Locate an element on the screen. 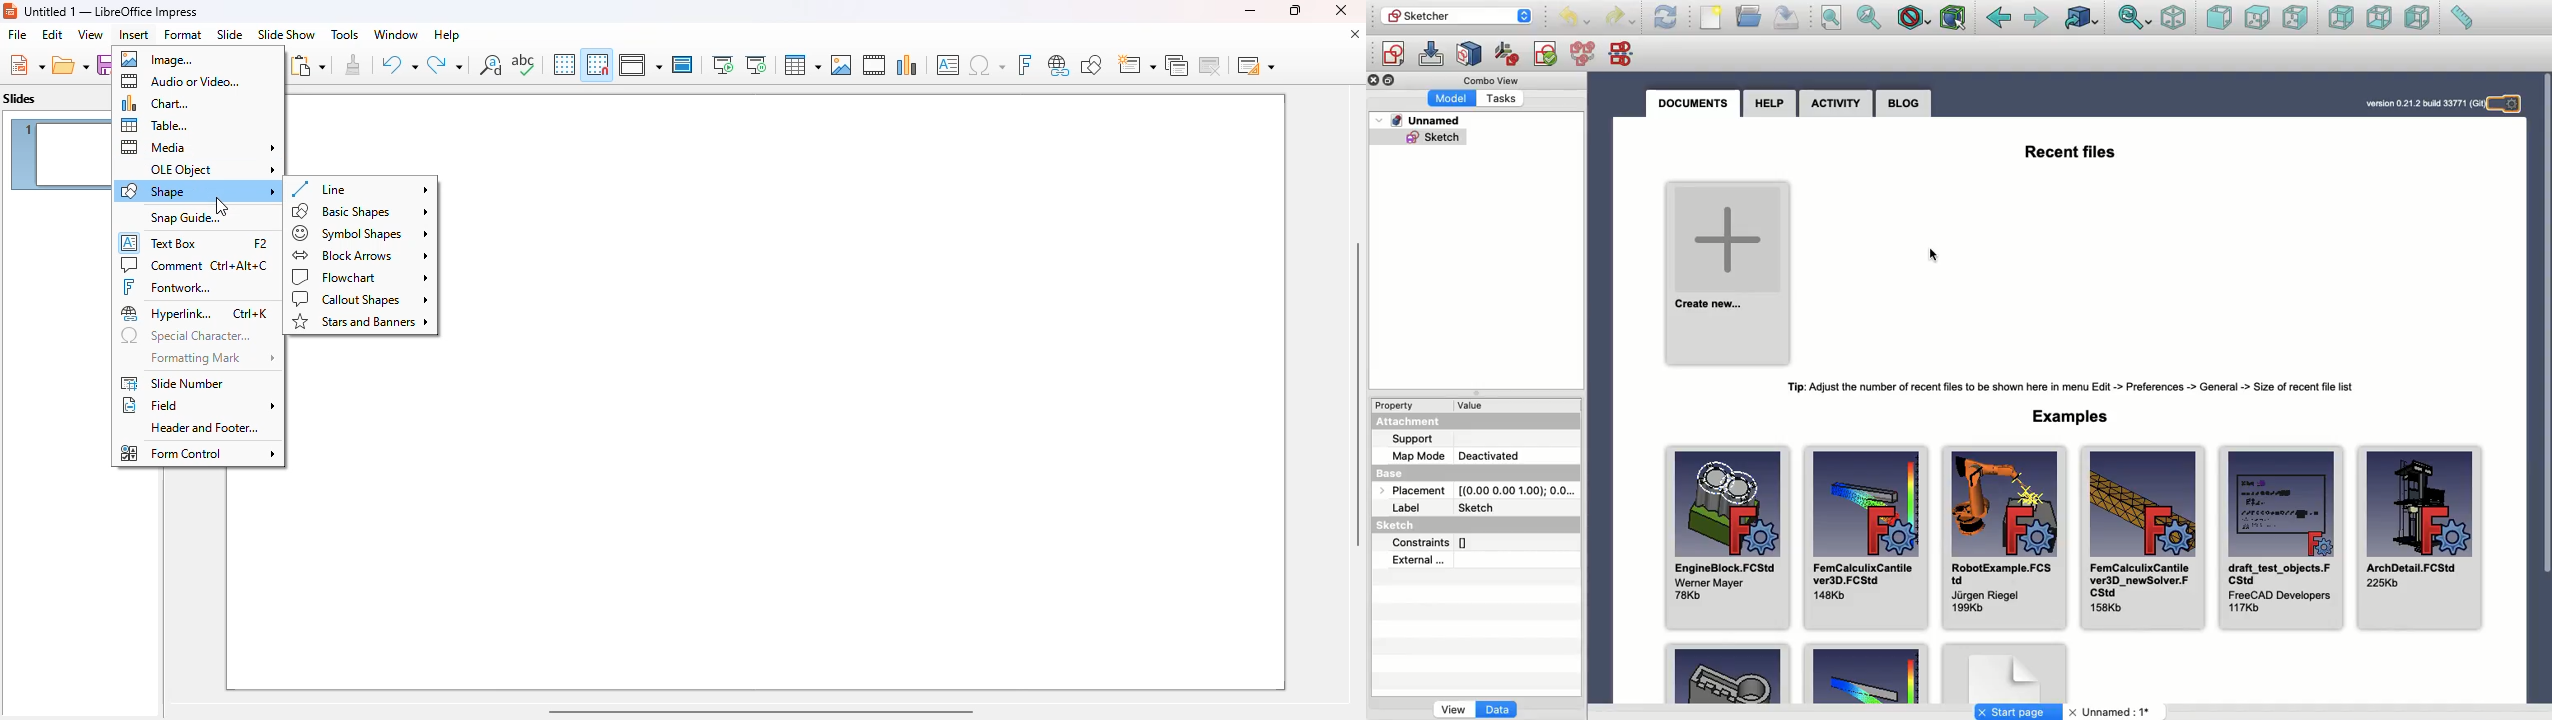 This screenshot has width=2576, height=728. Support is located at coordinates (1417, 438).